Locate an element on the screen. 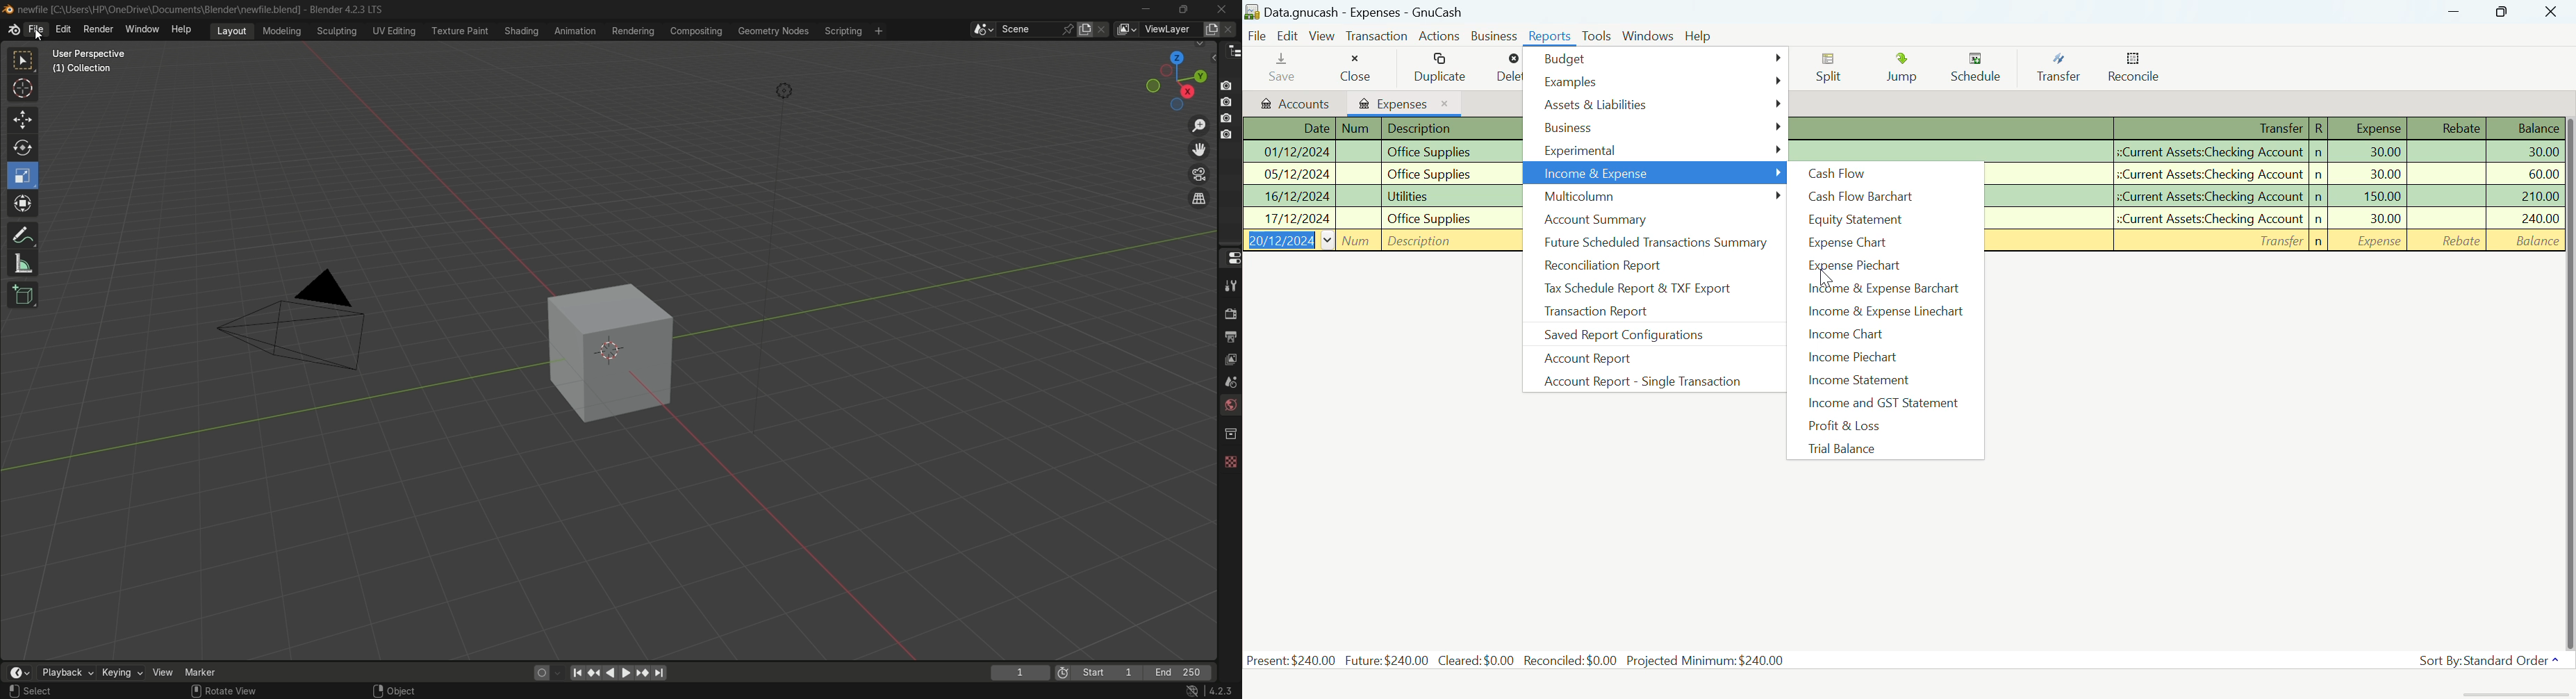  switch current view layer is located at coordinates (1199, 199).